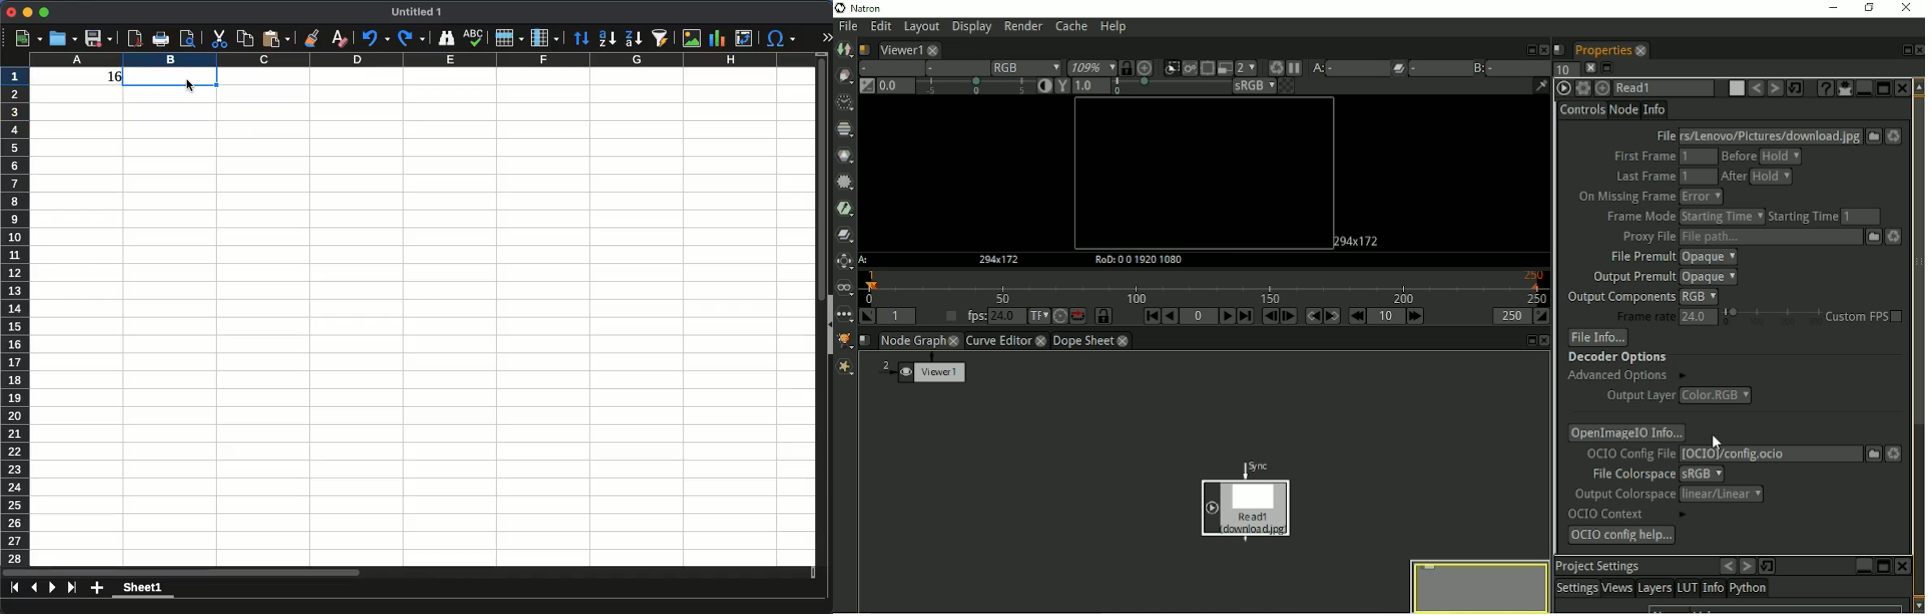 The image size is (1932, 616). What do you see at coordinates (311, 37) in the screenshot?
I see `clone formatting ` at bounding box center [311, 37].